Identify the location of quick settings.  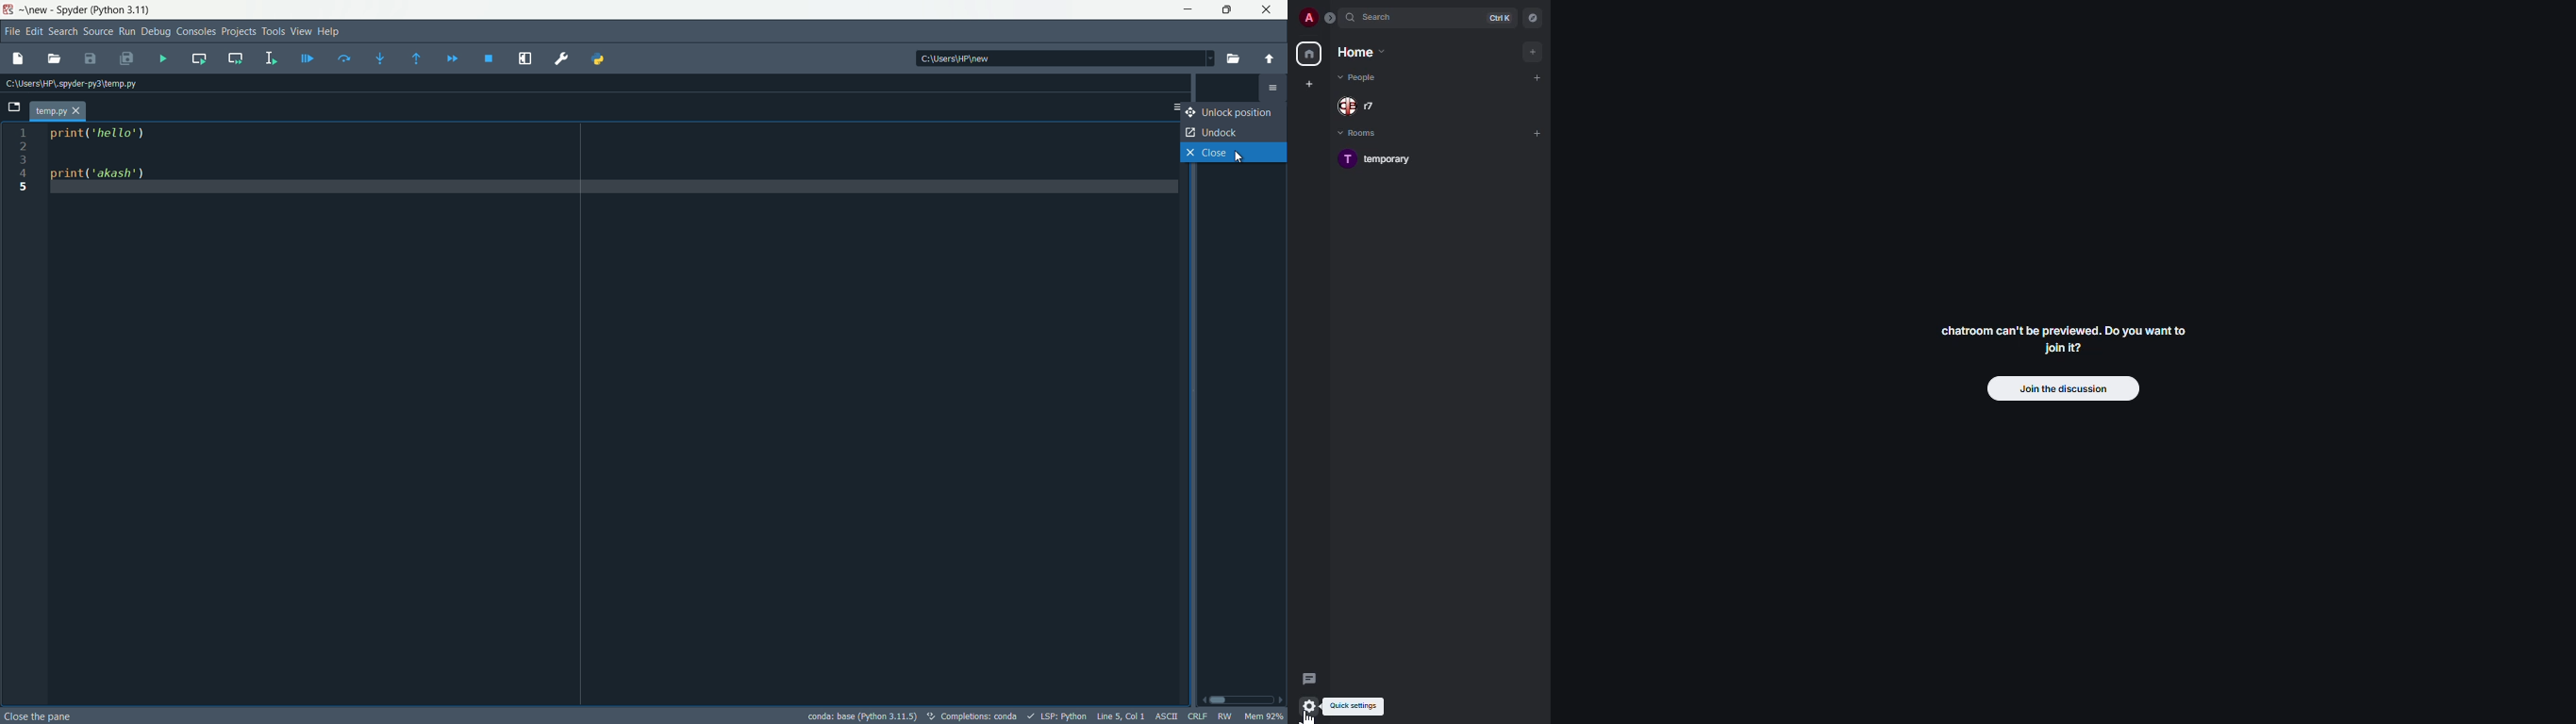
(1355, 706).